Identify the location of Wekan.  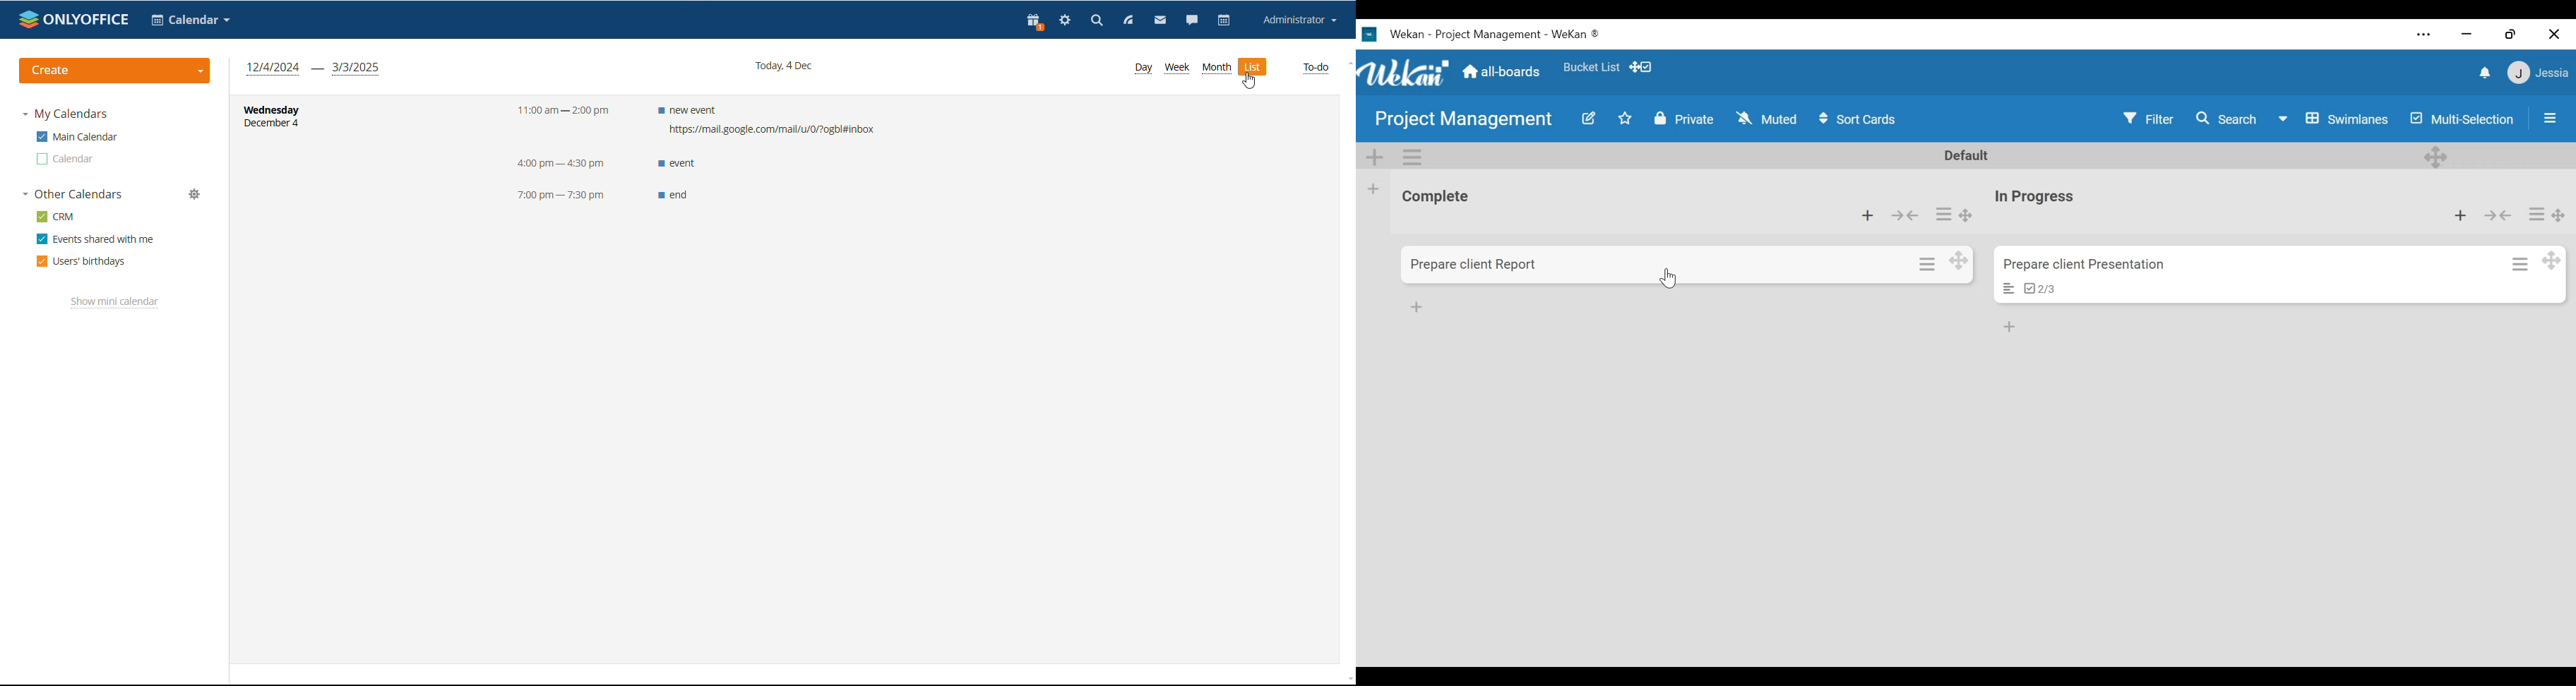
(1403, 72).